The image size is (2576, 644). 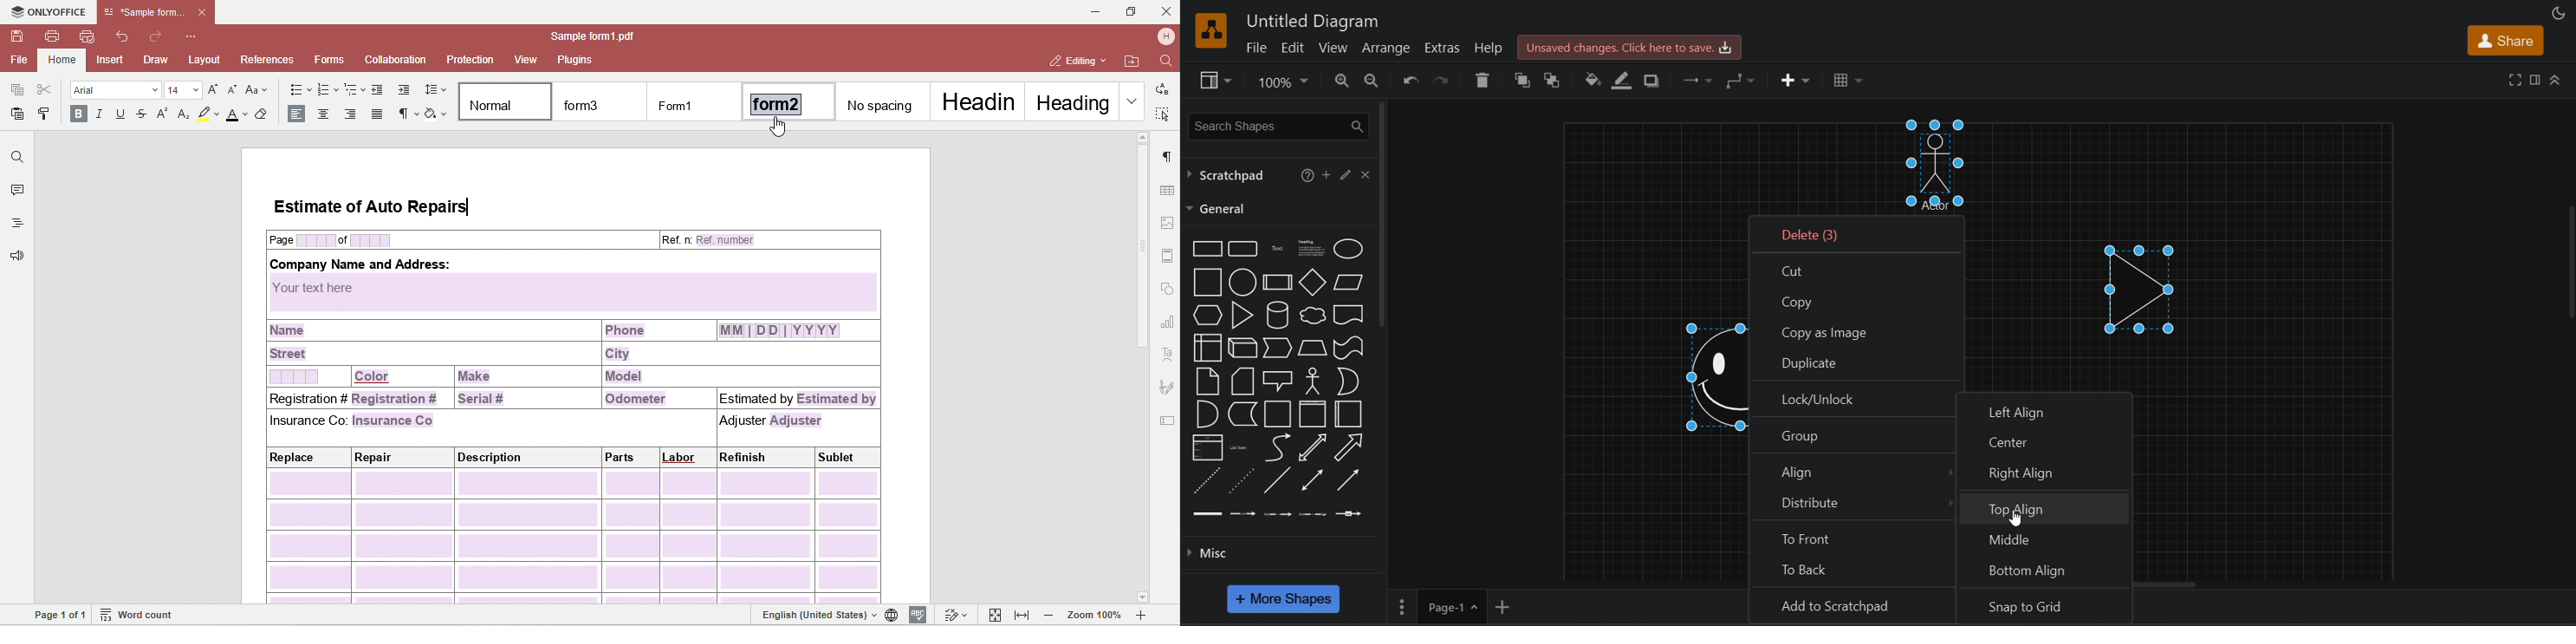 What do you see at coordinates (1278, 124) in the screenshot?
I see `search shapes` at bounding box center [1278, 124].